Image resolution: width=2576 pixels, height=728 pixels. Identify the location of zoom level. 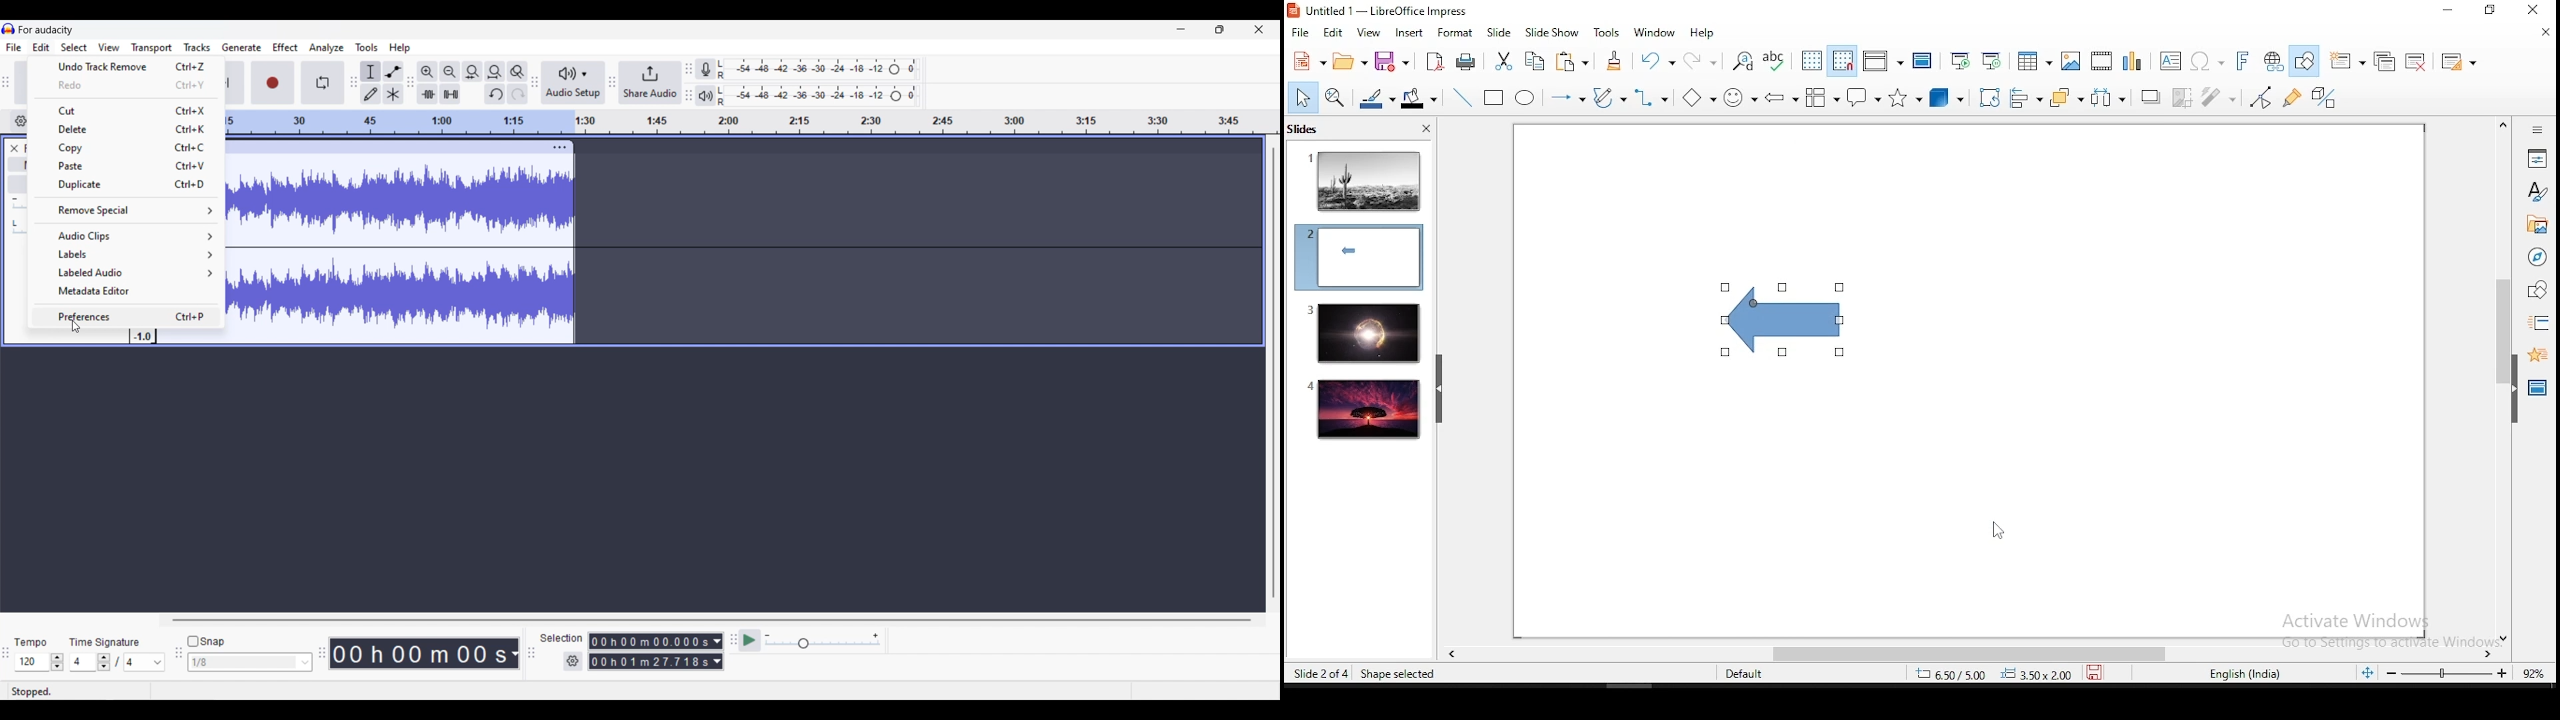
(2534, 672).